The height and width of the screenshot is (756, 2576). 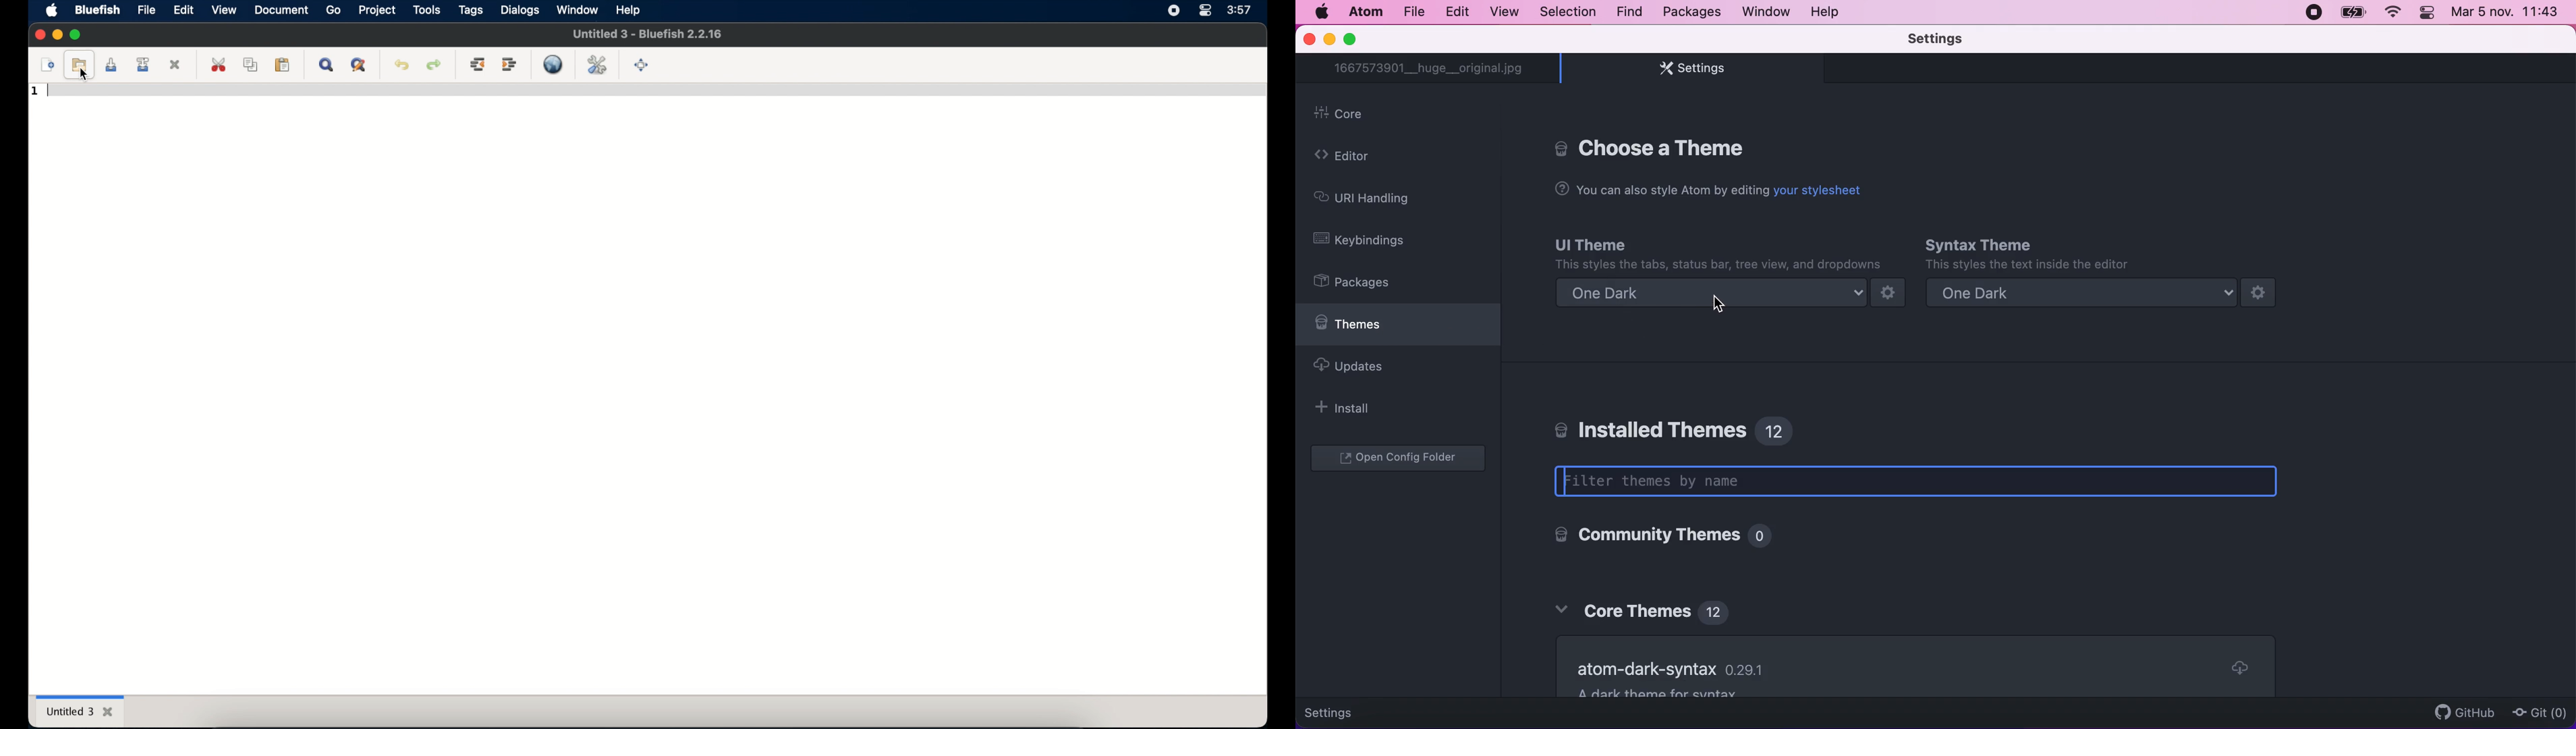 What do you see at coordinates (642, 65) in the screenshot?
I see `full screen` at bounding box center [642, 65].